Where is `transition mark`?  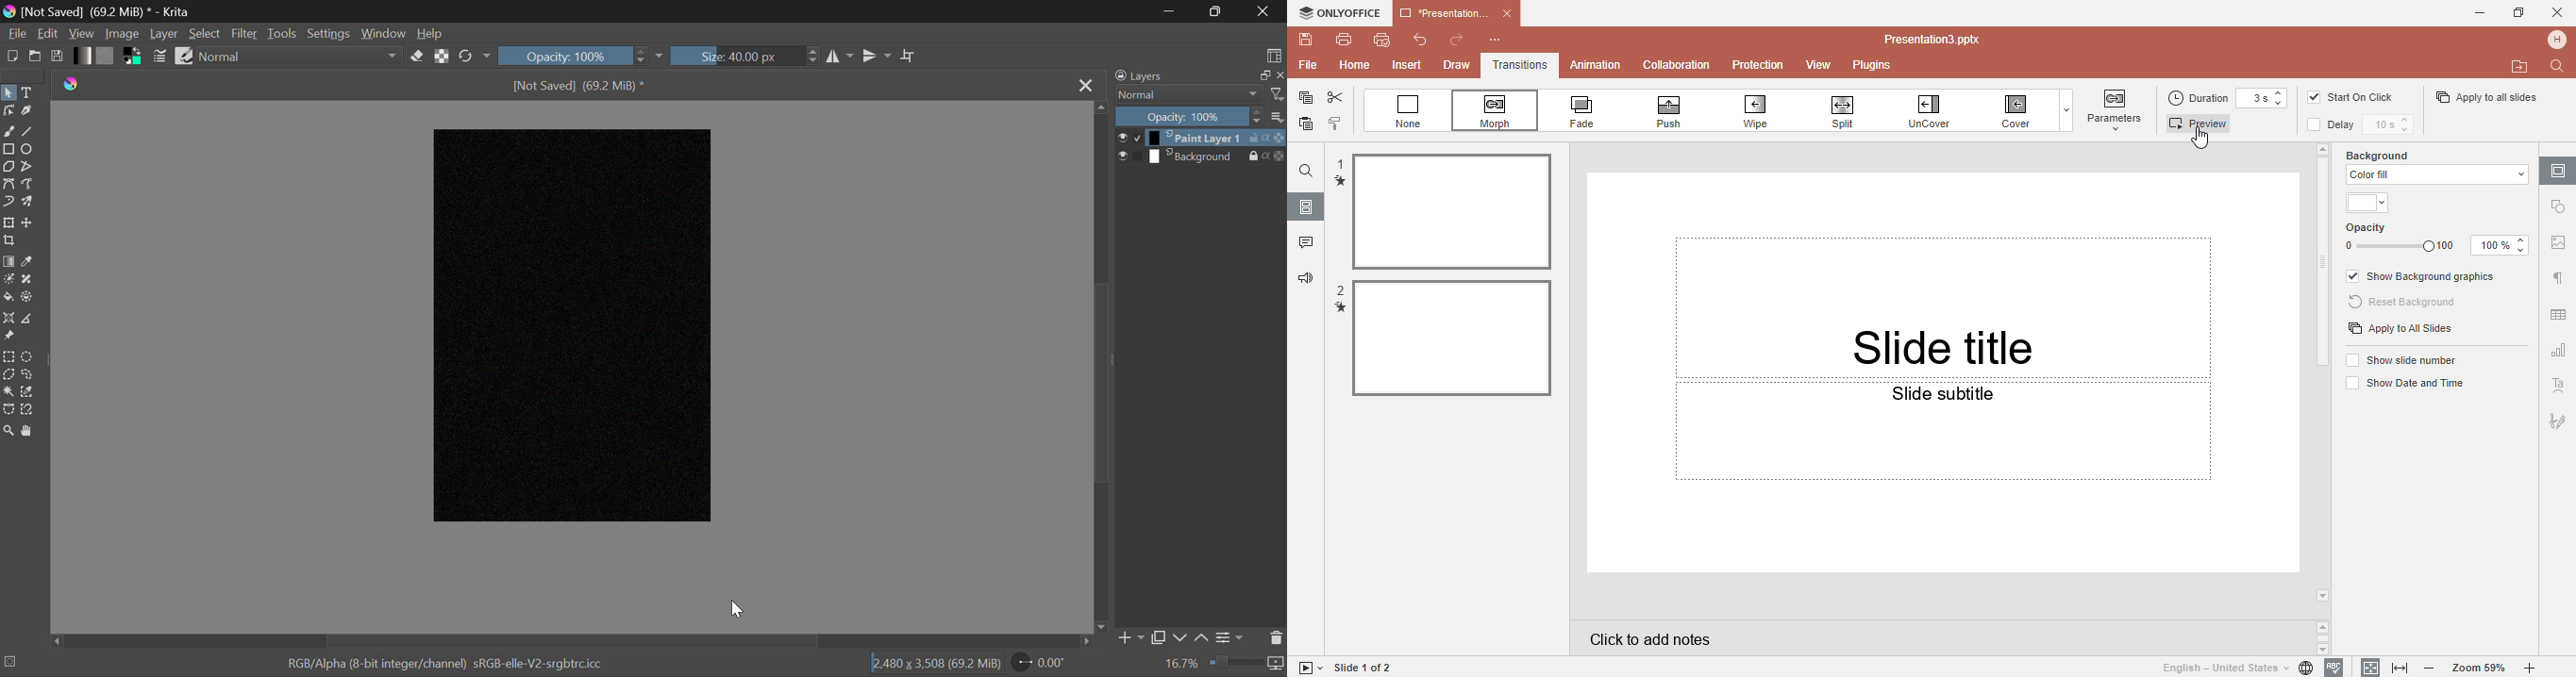
transition mark is located at coordinates (1340, 181).